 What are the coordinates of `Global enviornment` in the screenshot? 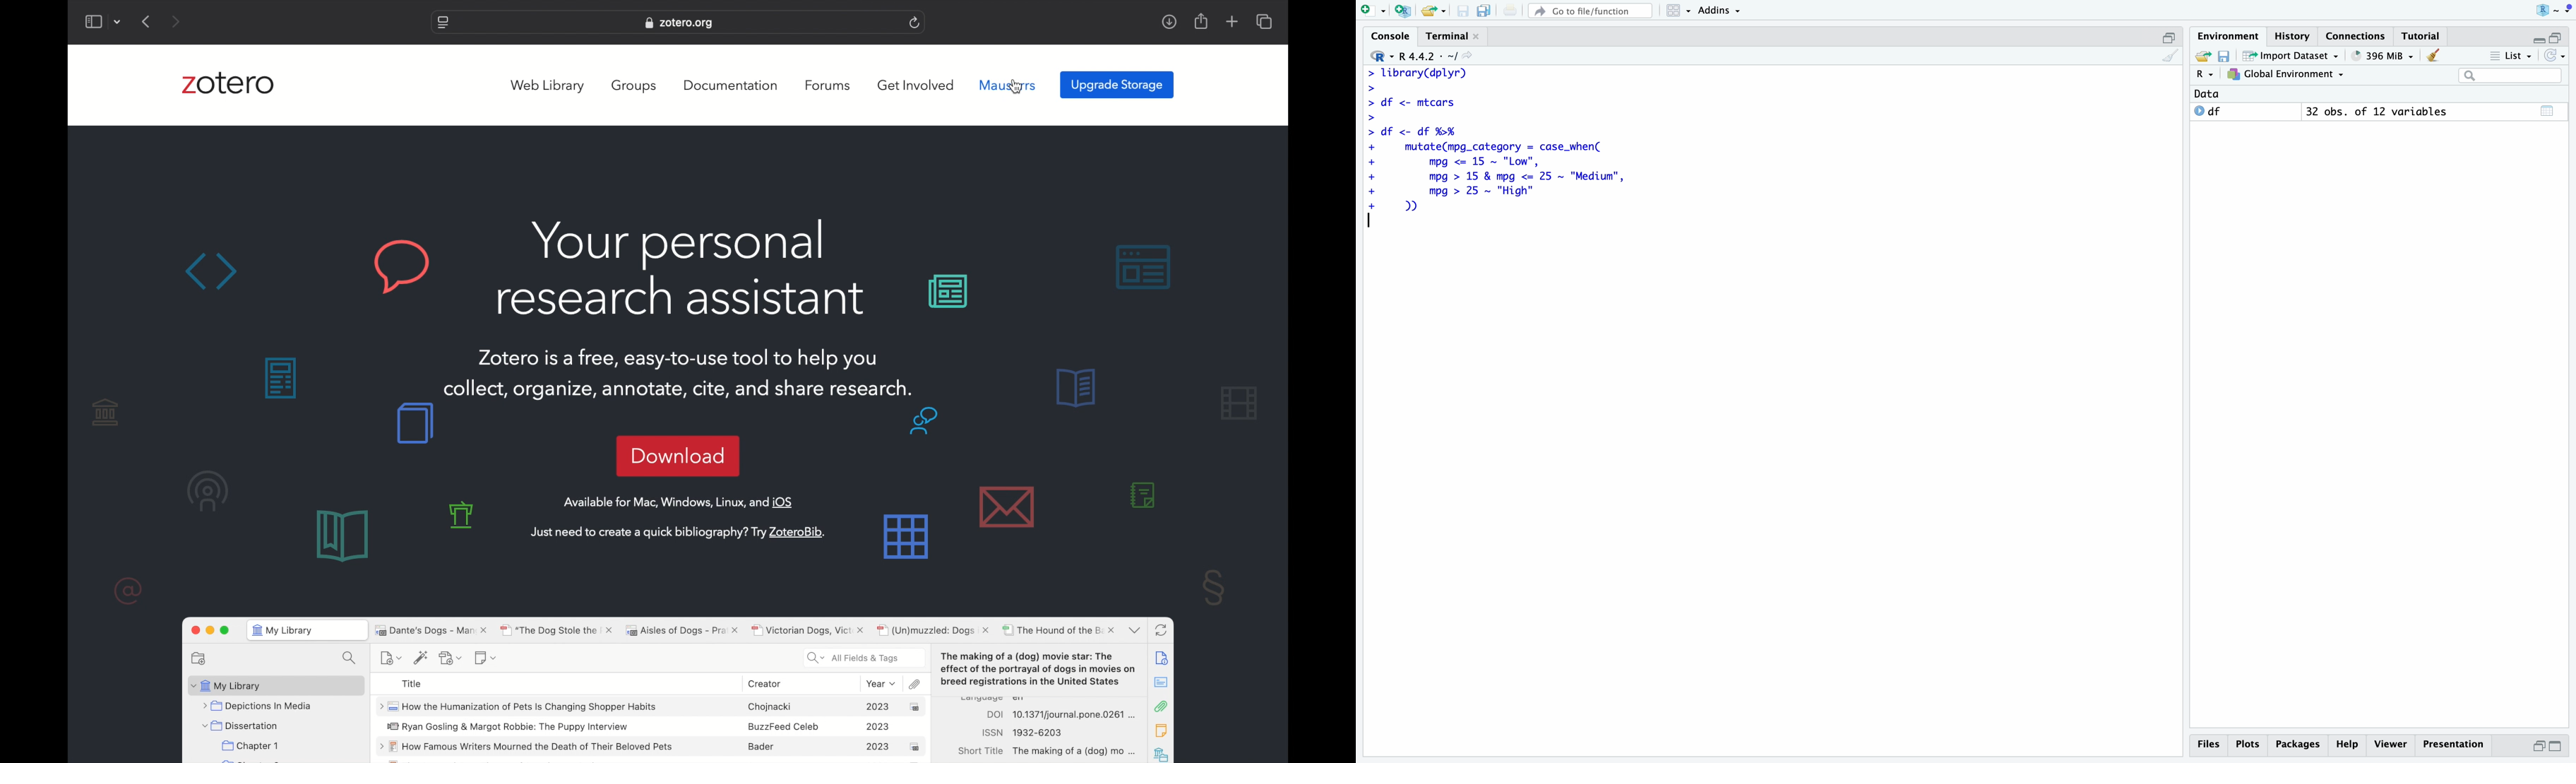 It's located at (2286, 74).